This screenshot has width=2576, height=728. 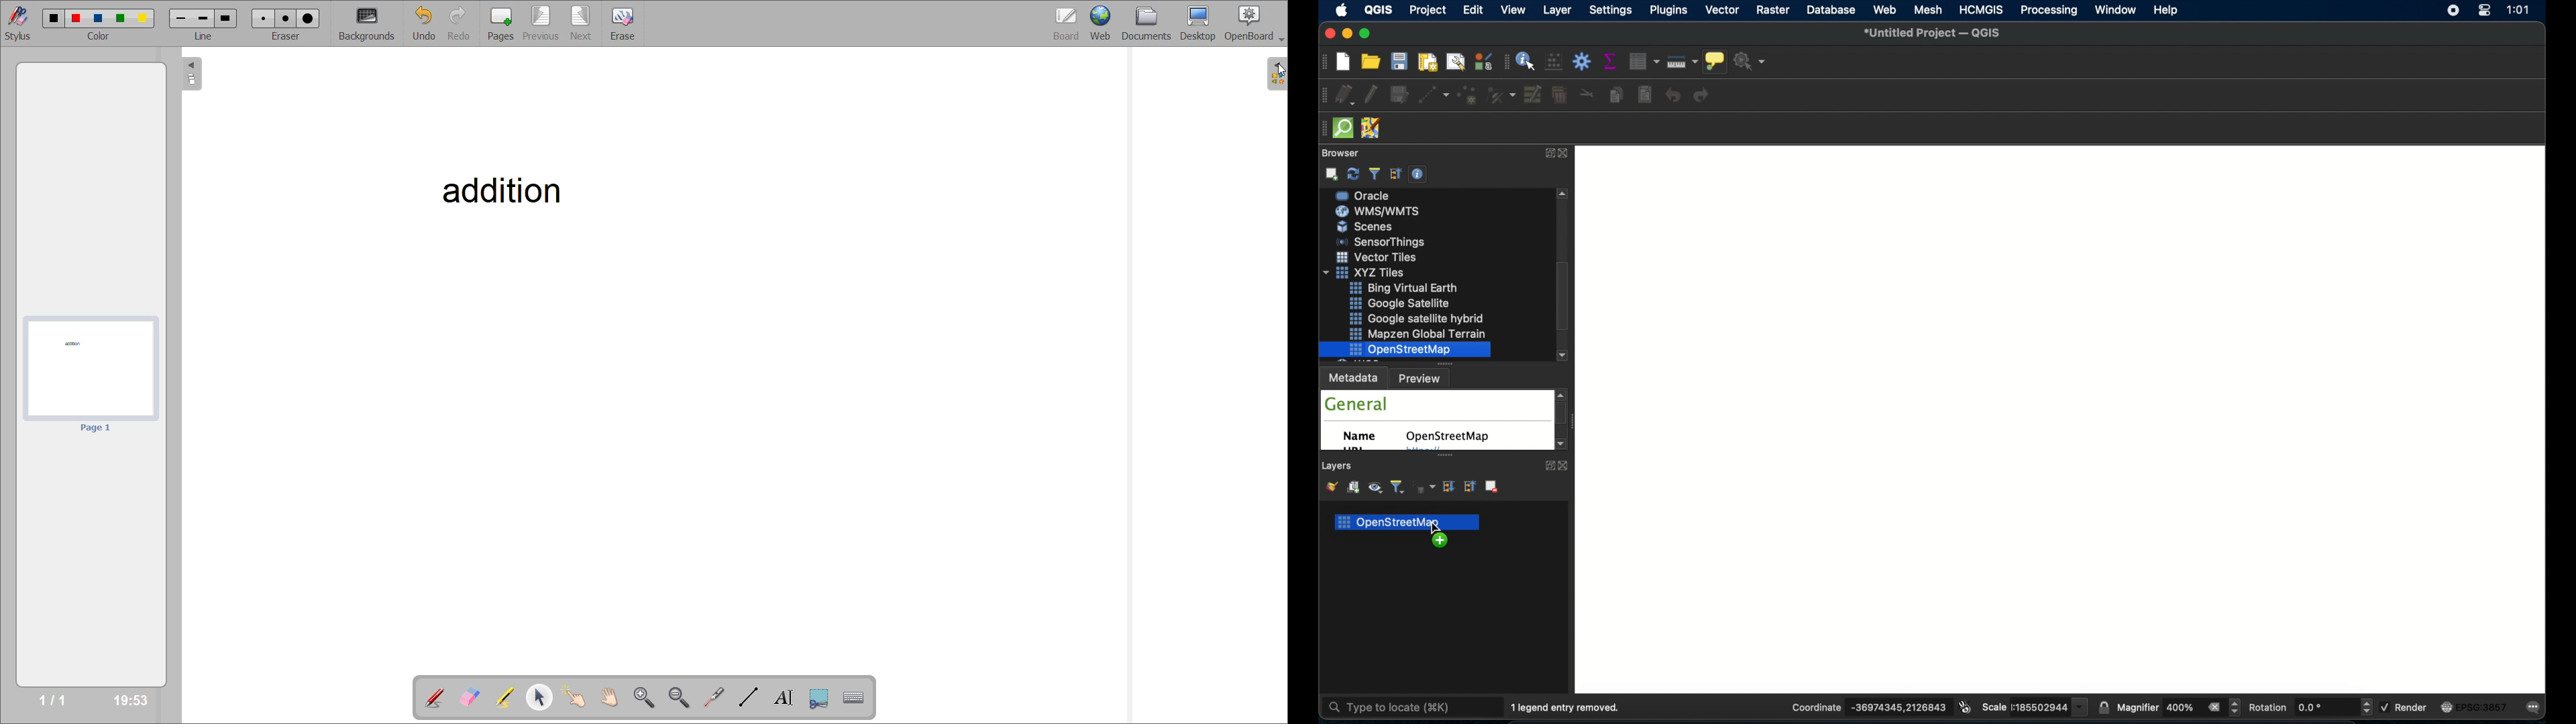 I want to click on toolbox, so click(x=1582, y=61).